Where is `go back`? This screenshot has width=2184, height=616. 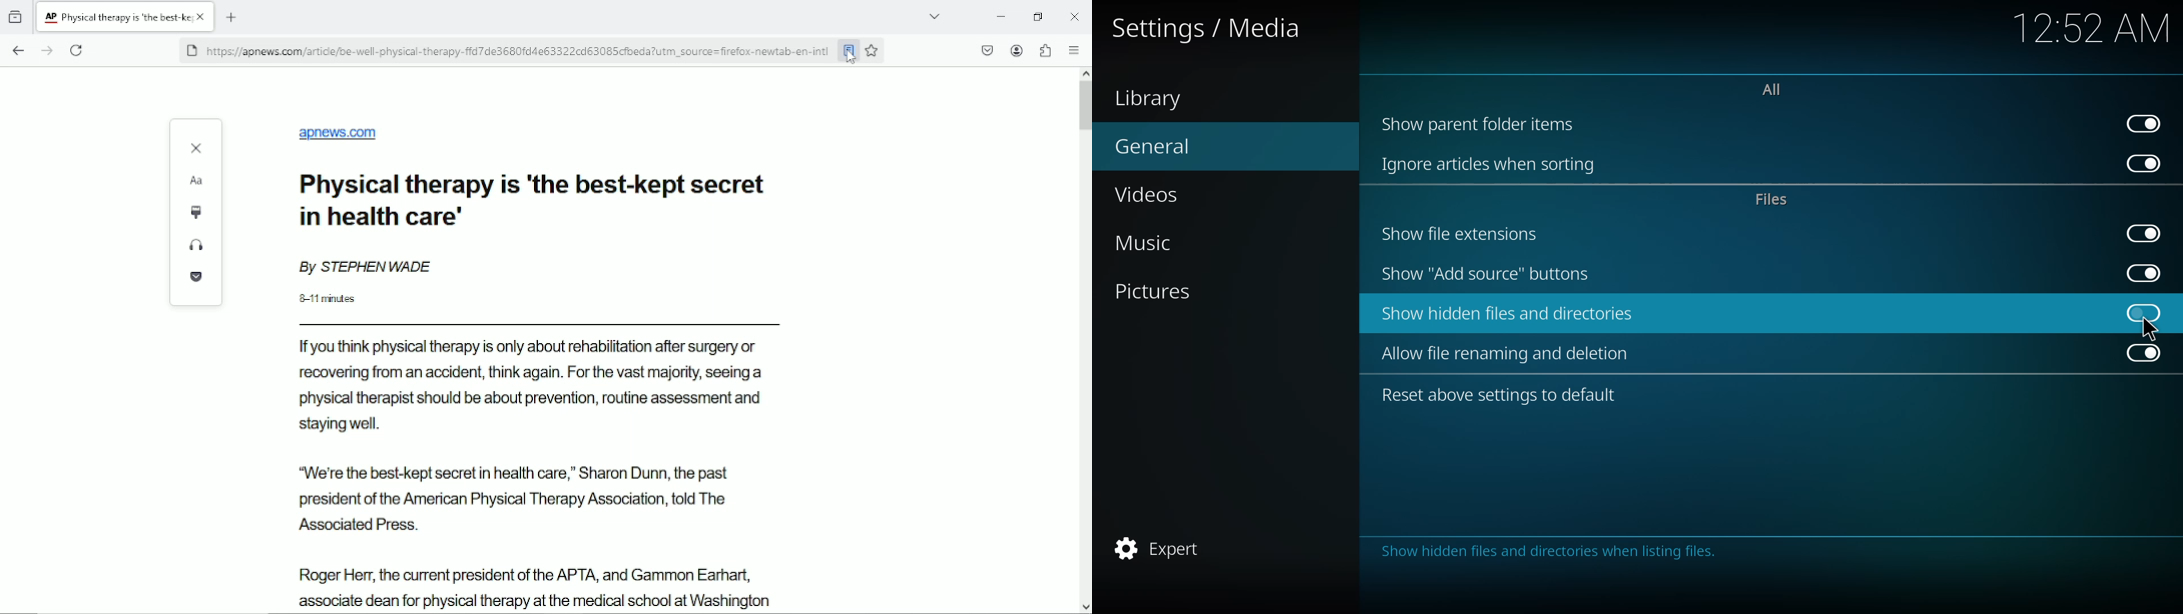 go back is located at coordinates (17, 50).